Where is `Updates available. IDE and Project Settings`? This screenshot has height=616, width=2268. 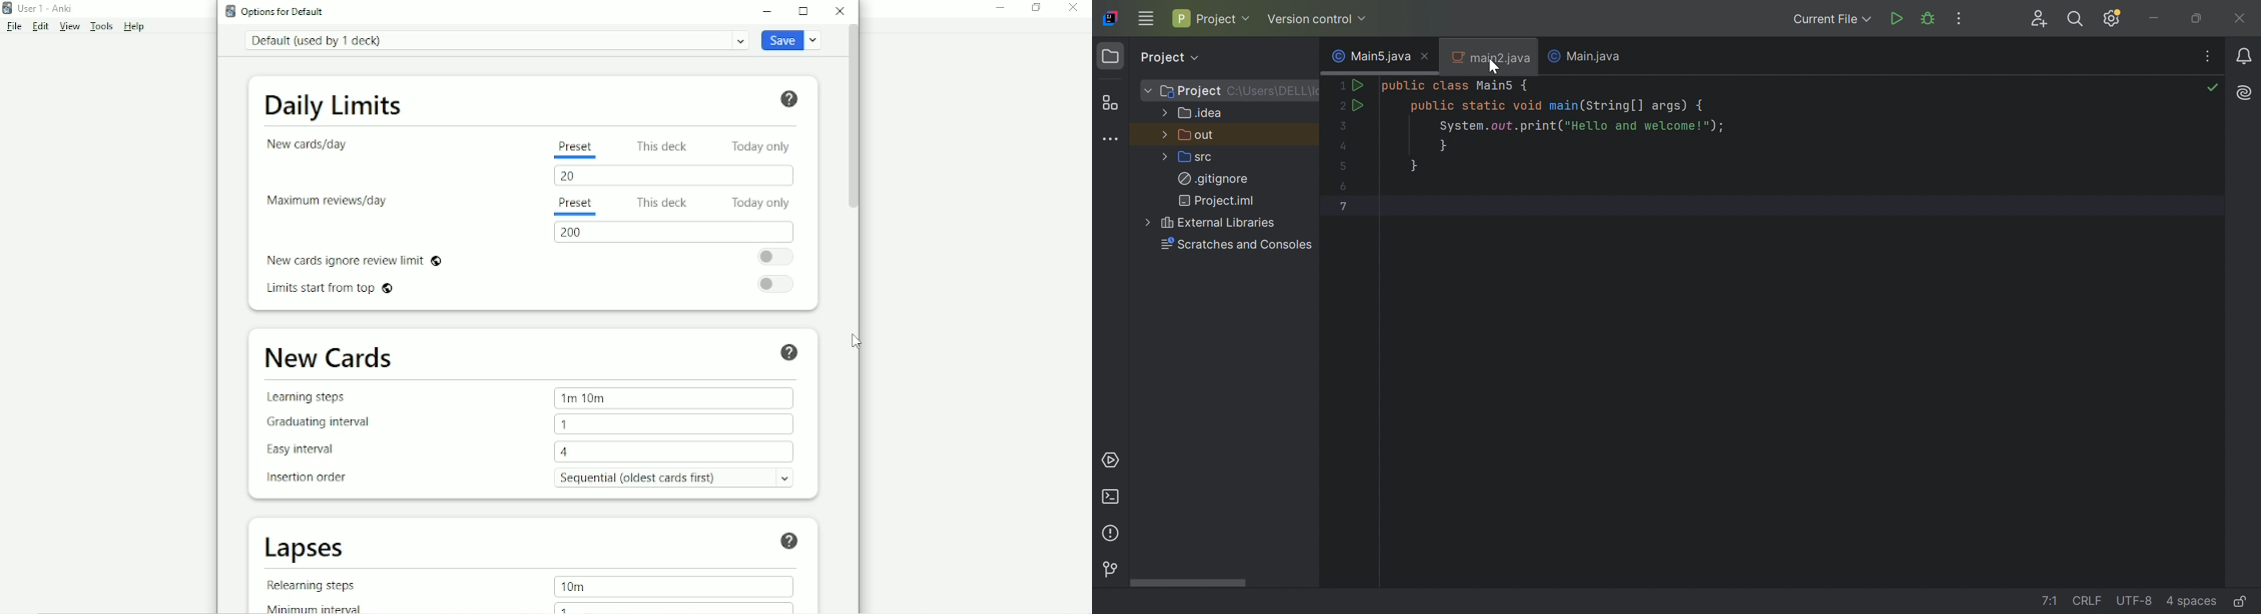 Updates available. IDE and Project Settings is located at coordinates (2114, 19).